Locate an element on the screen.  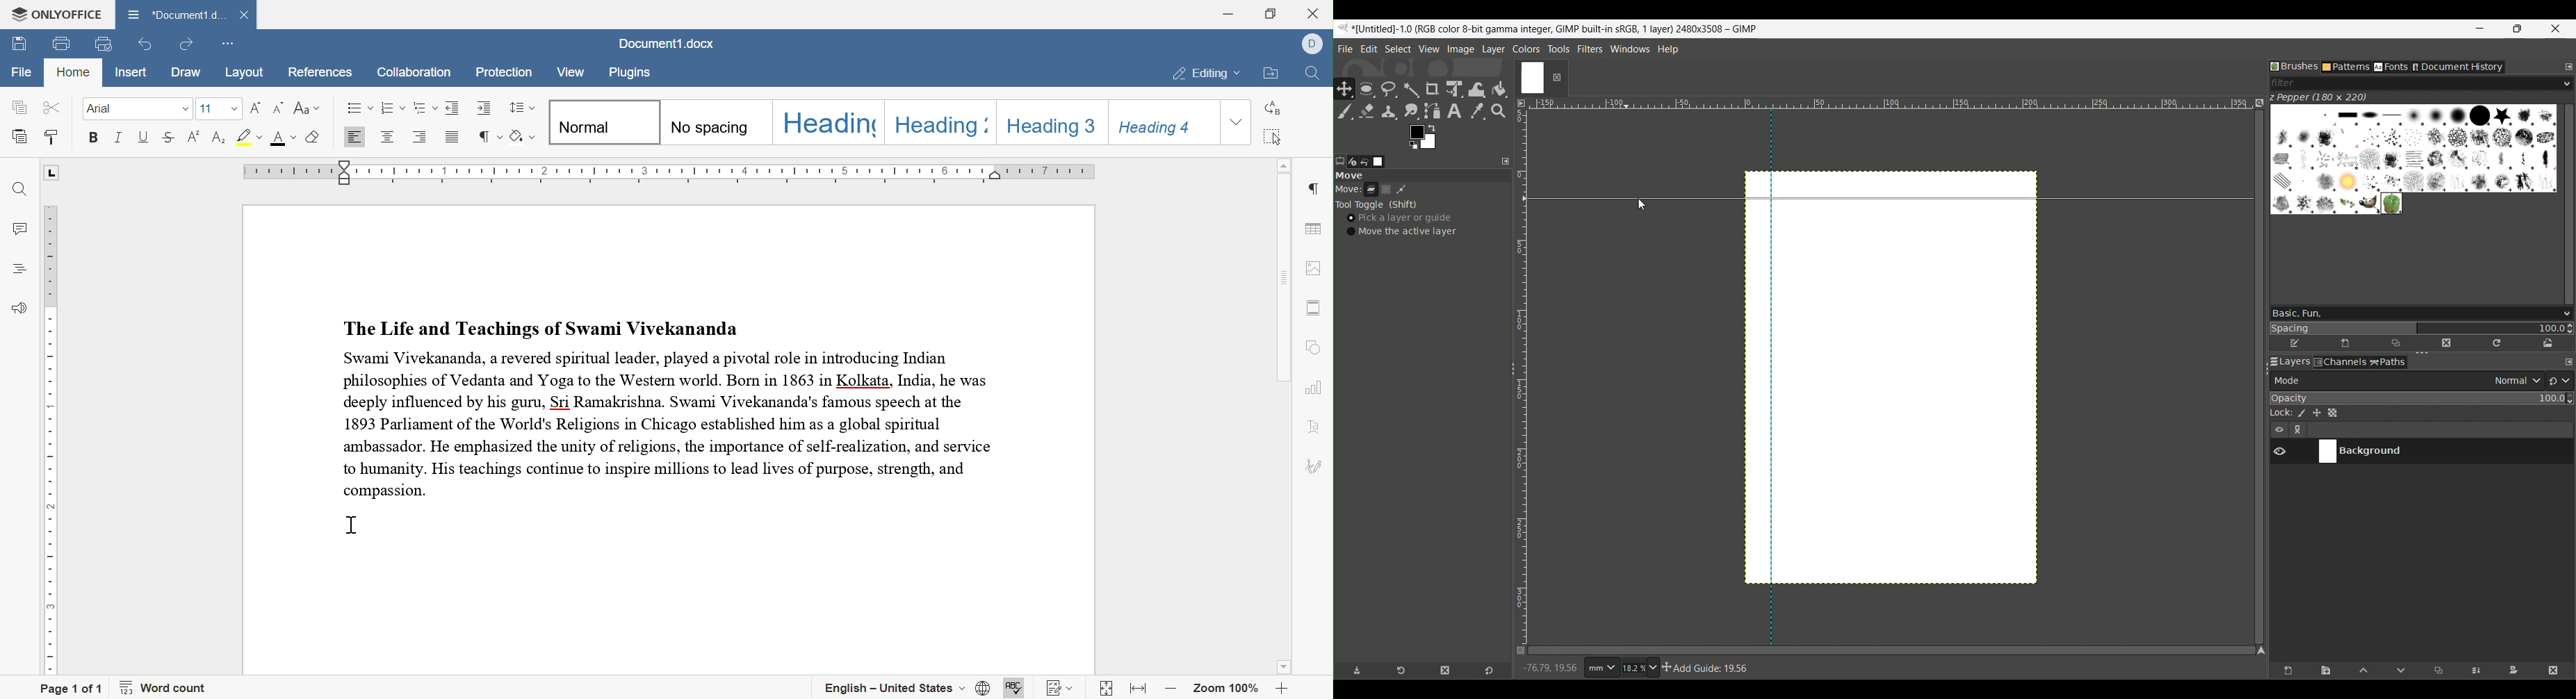
cut is located at coordinates (54, 106).